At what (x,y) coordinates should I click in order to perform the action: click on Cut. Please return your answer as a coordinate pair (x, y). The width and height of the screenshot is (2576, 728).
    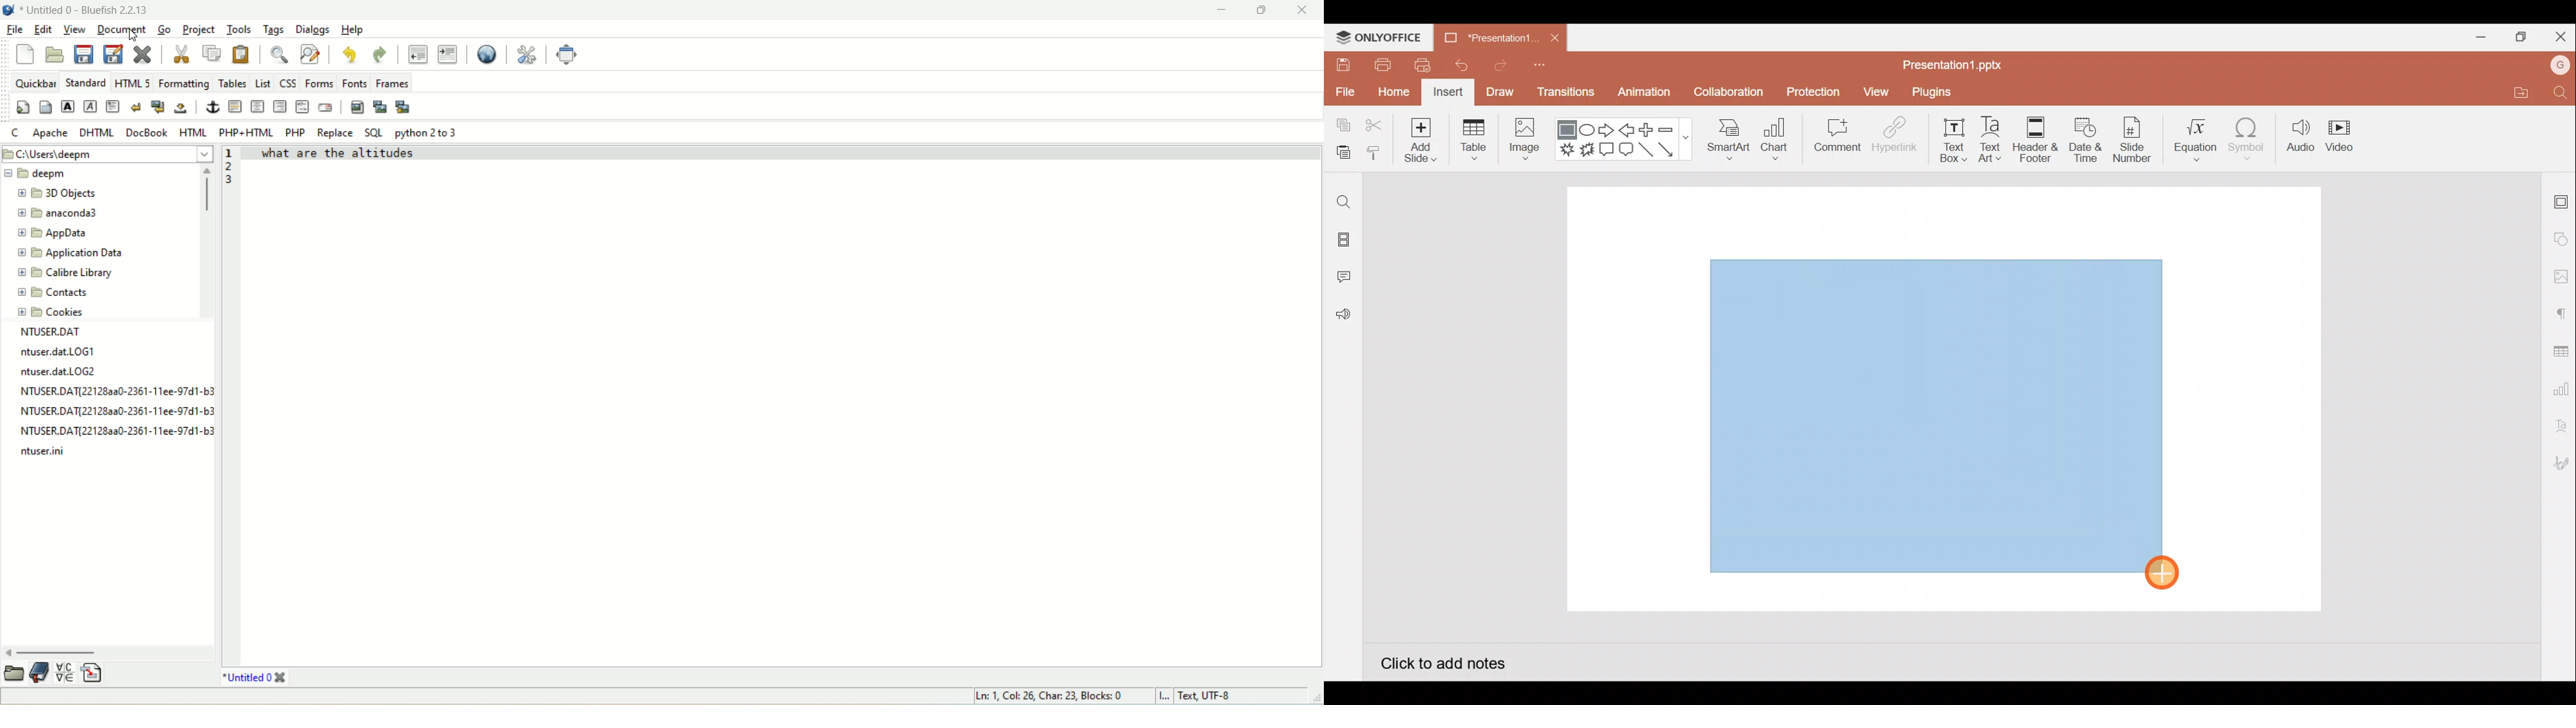
    Looking at the image, I should click on (1375, 126).